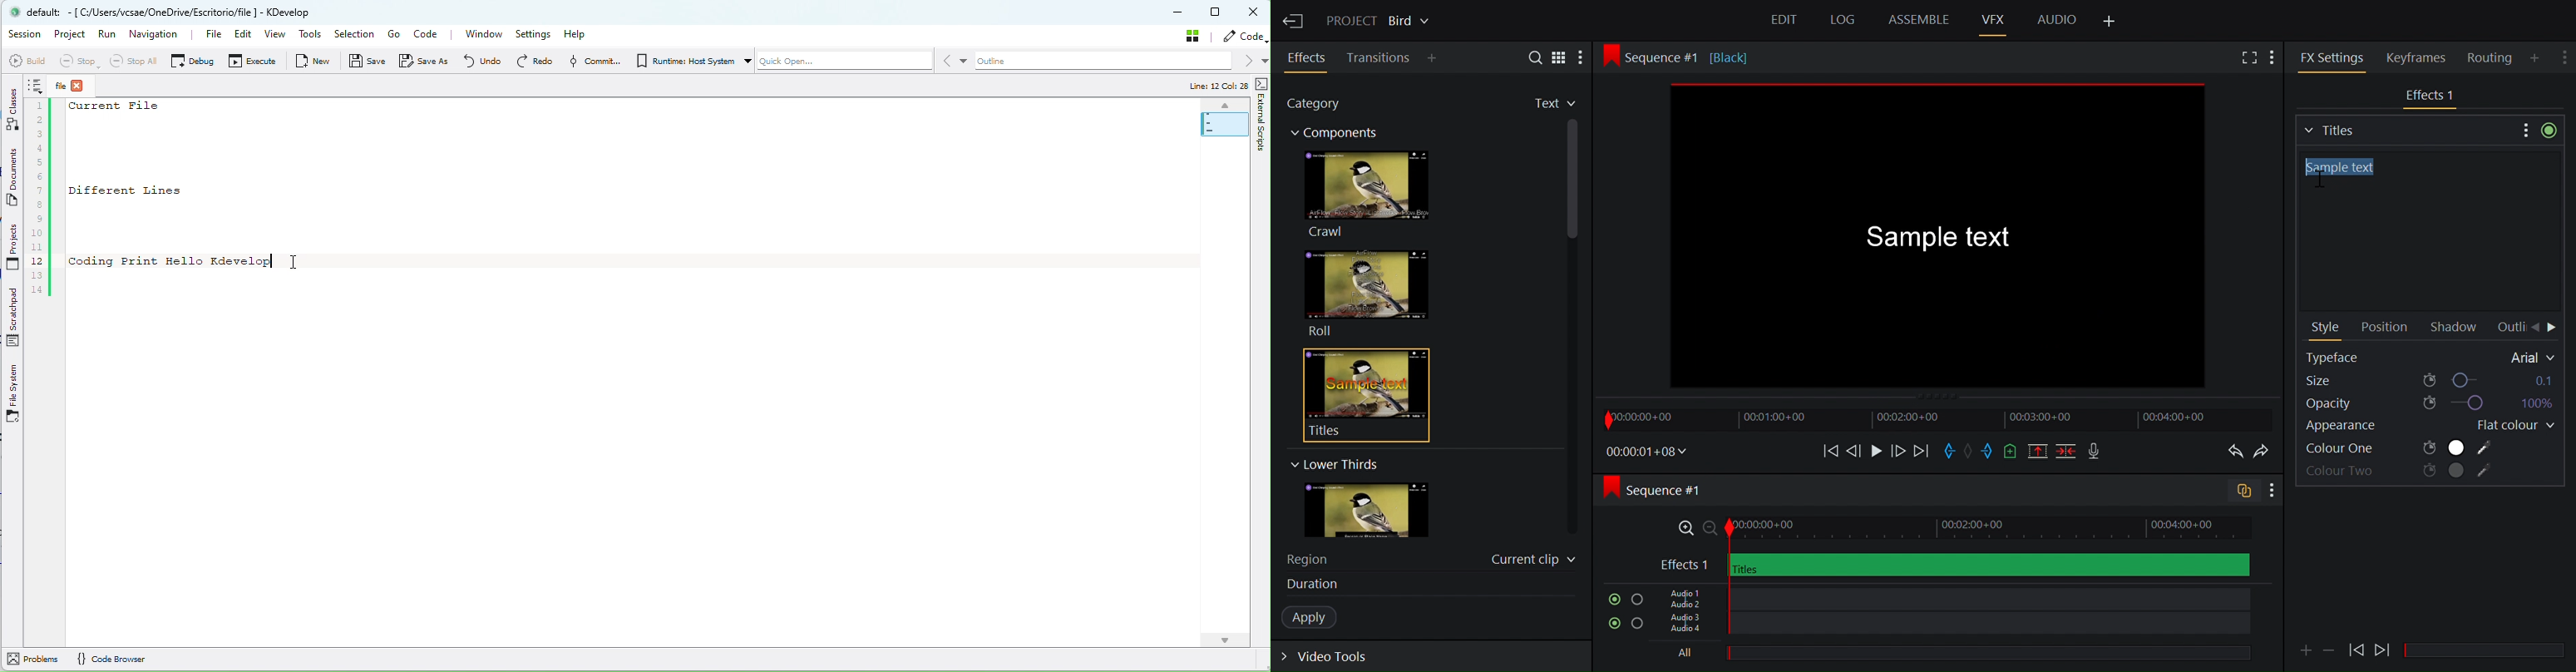  Describe the element at coordinates (1379, 58) in the screenshot. I see `Transition` at that location.